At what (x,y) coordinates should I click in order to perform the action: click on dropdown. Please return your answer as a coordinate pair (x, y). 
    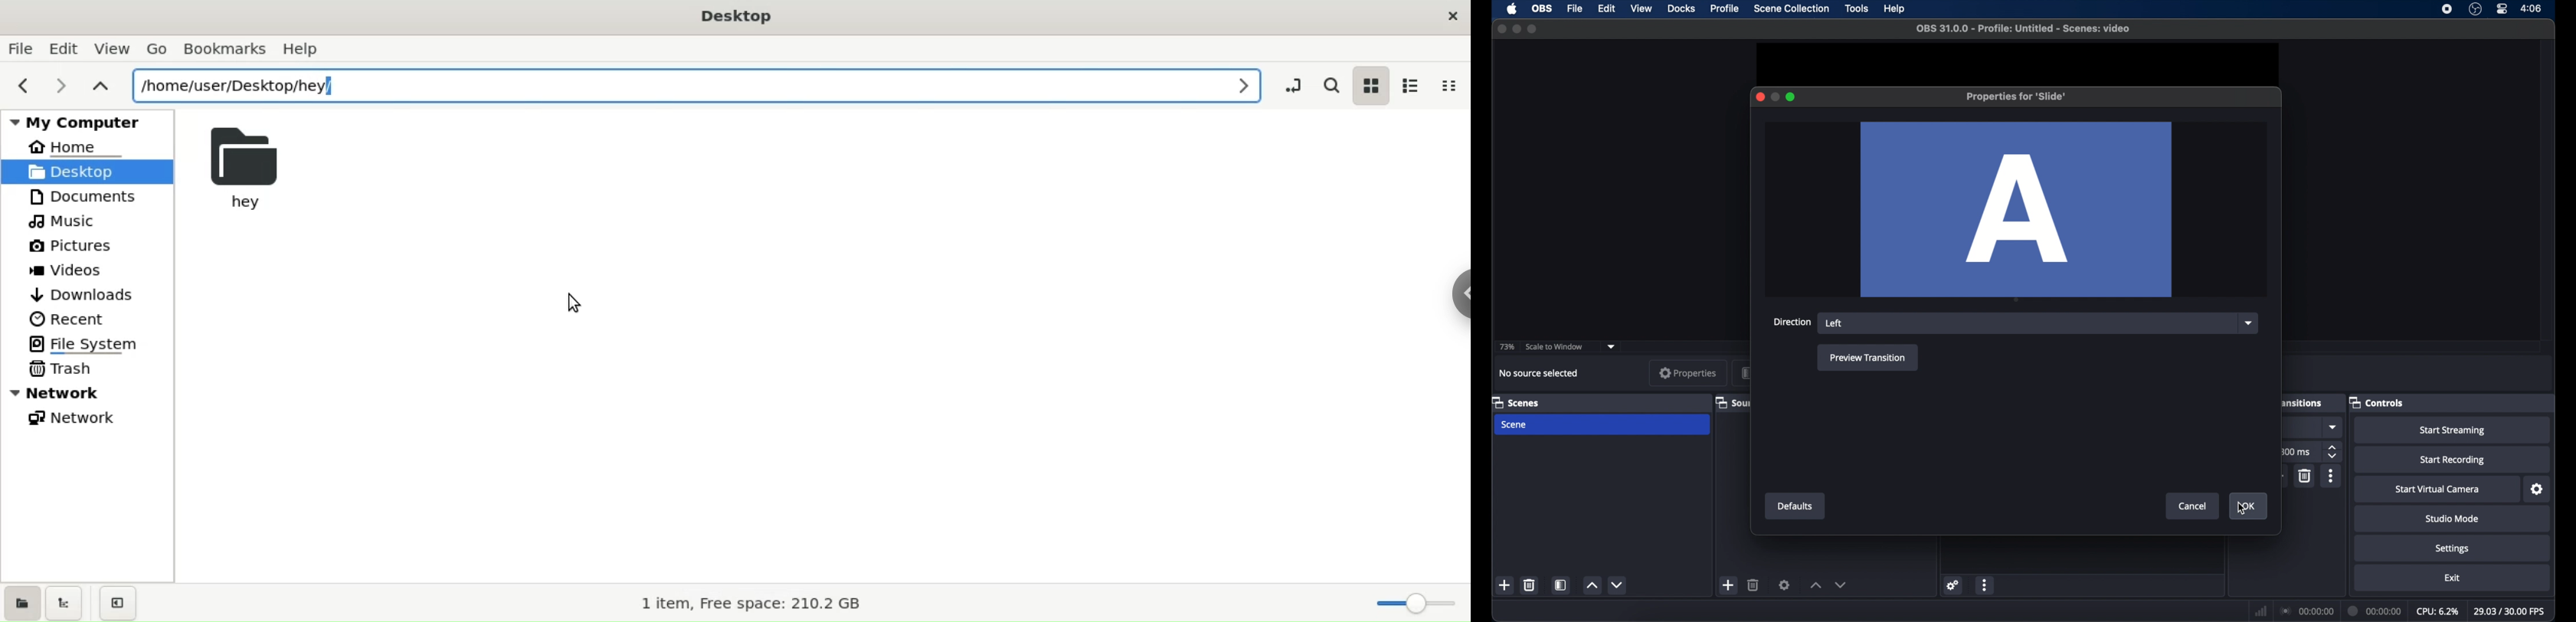
    Looking at the image, I should click on (1612, 347).